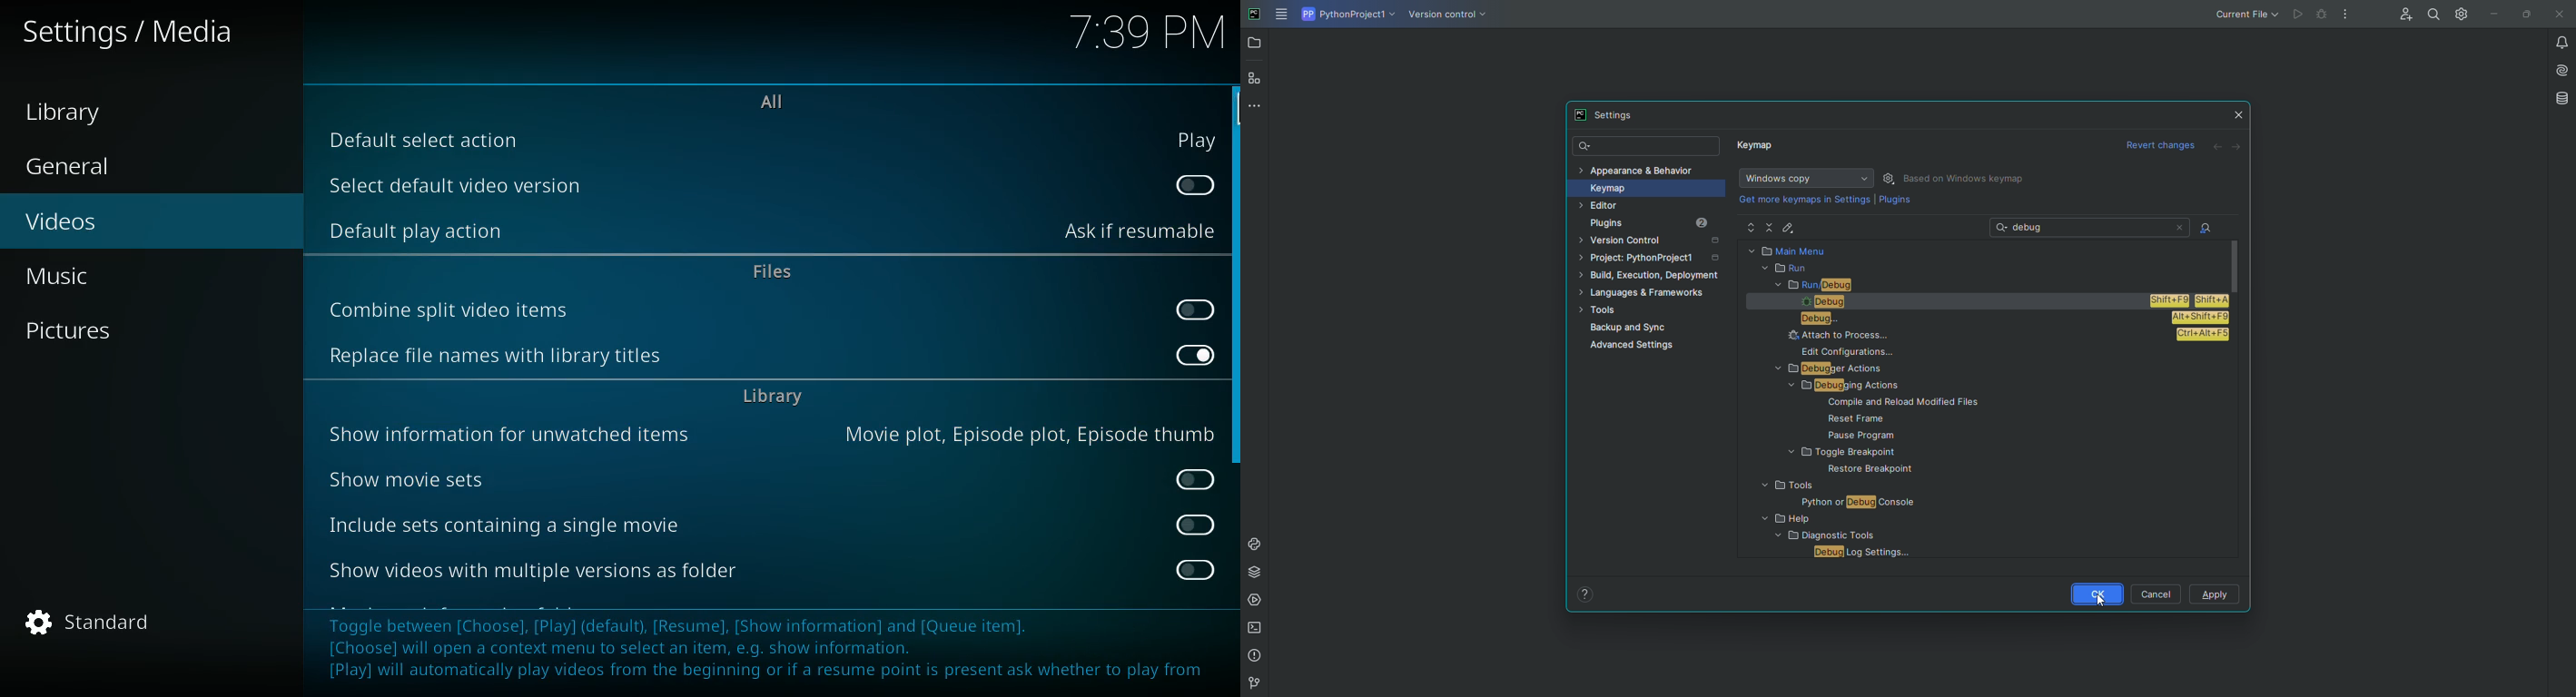 The image size is (2576, 700). What do you see at coordinates (1199, 186) in the screenshot?
I see `off` at bounding box center [1199, 186].